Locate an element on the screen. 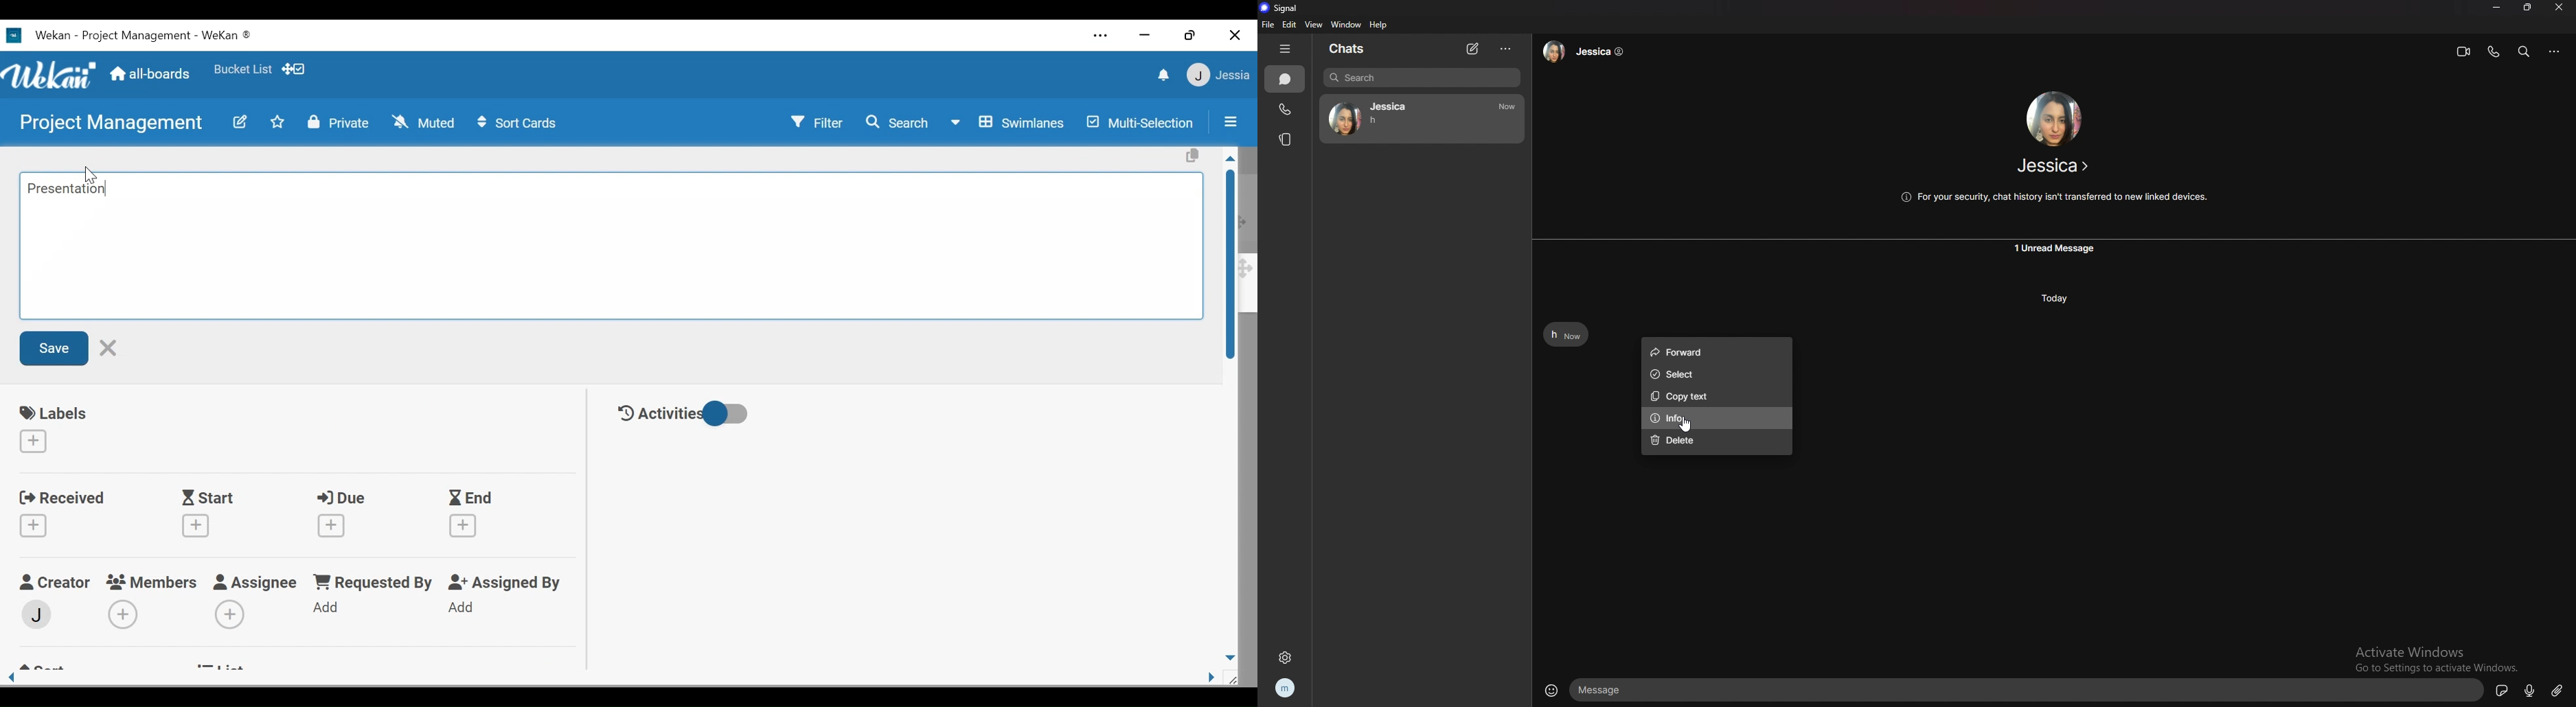 The width and height of the screenshot is (2576, 728). Wekan Desktop icon is located at coordinates (38, 35).